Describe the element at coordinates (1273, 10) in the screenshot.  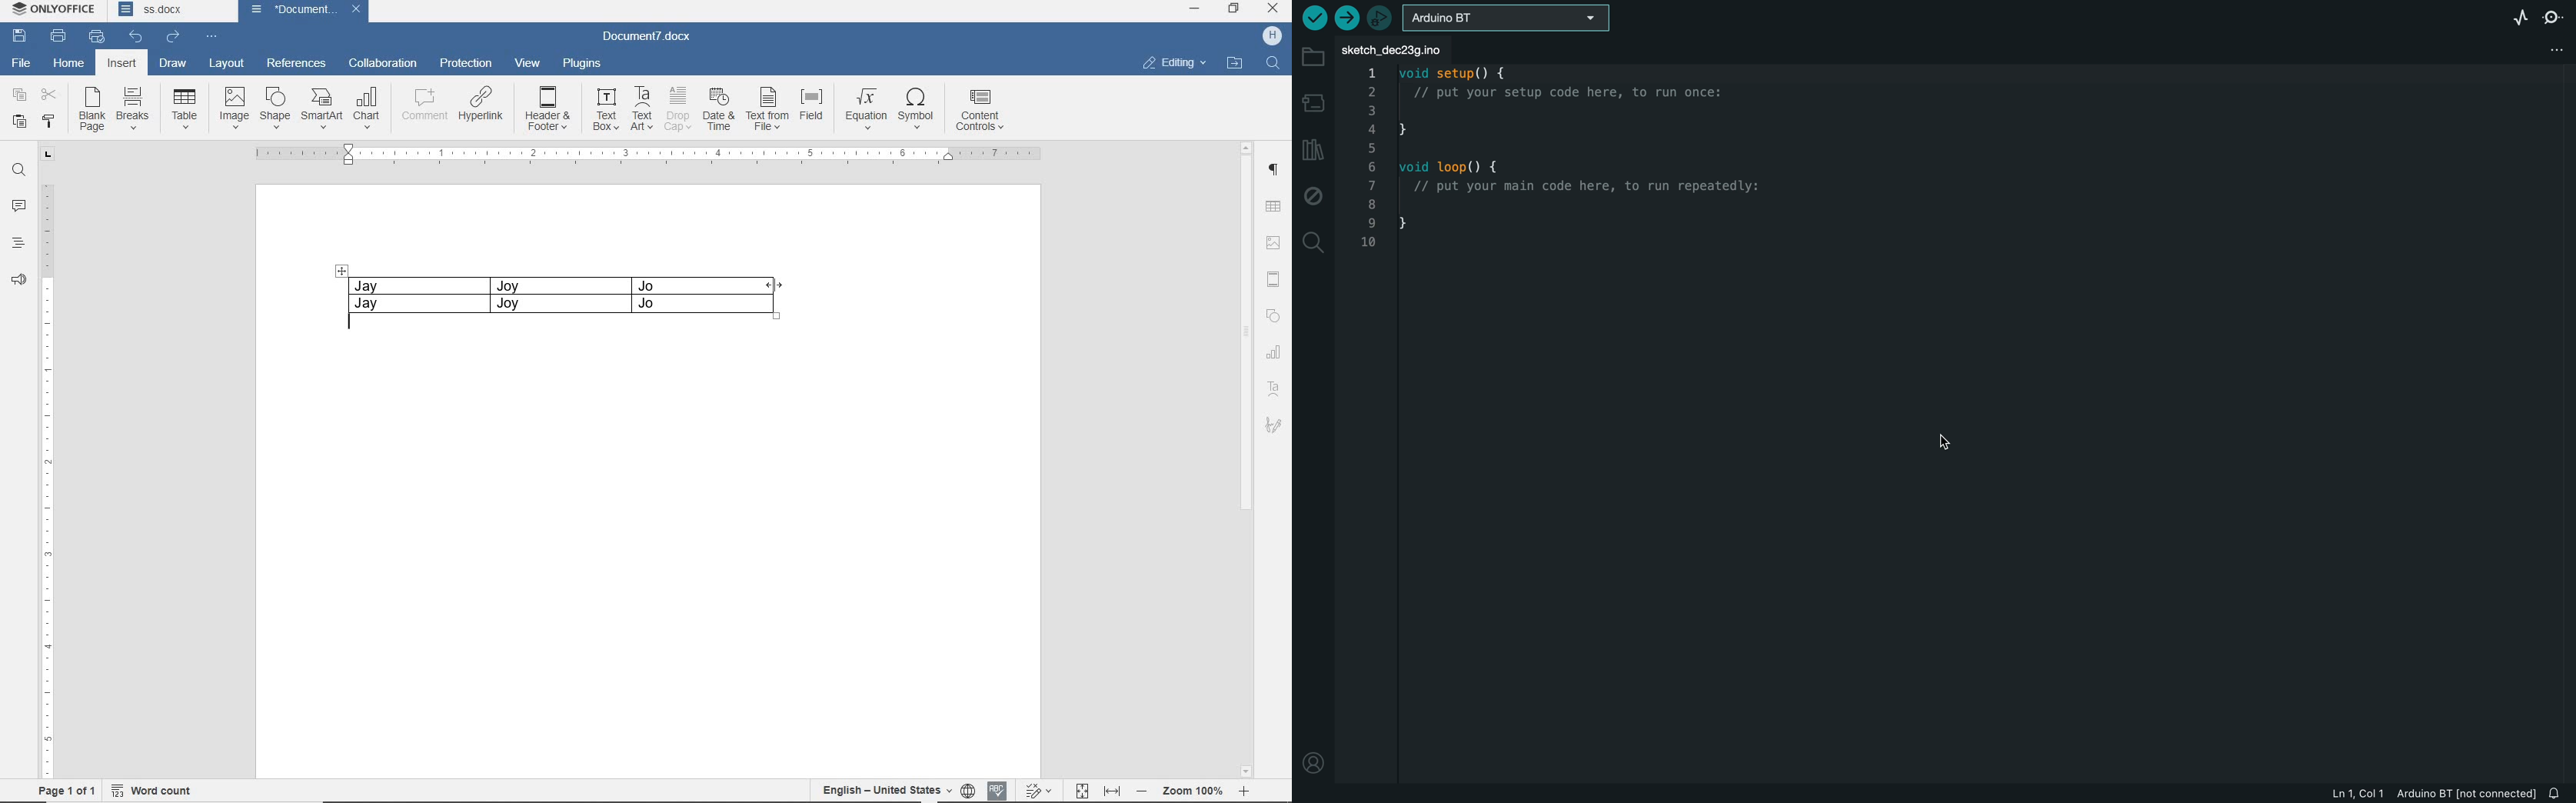
I see `CLOSE` at that location.